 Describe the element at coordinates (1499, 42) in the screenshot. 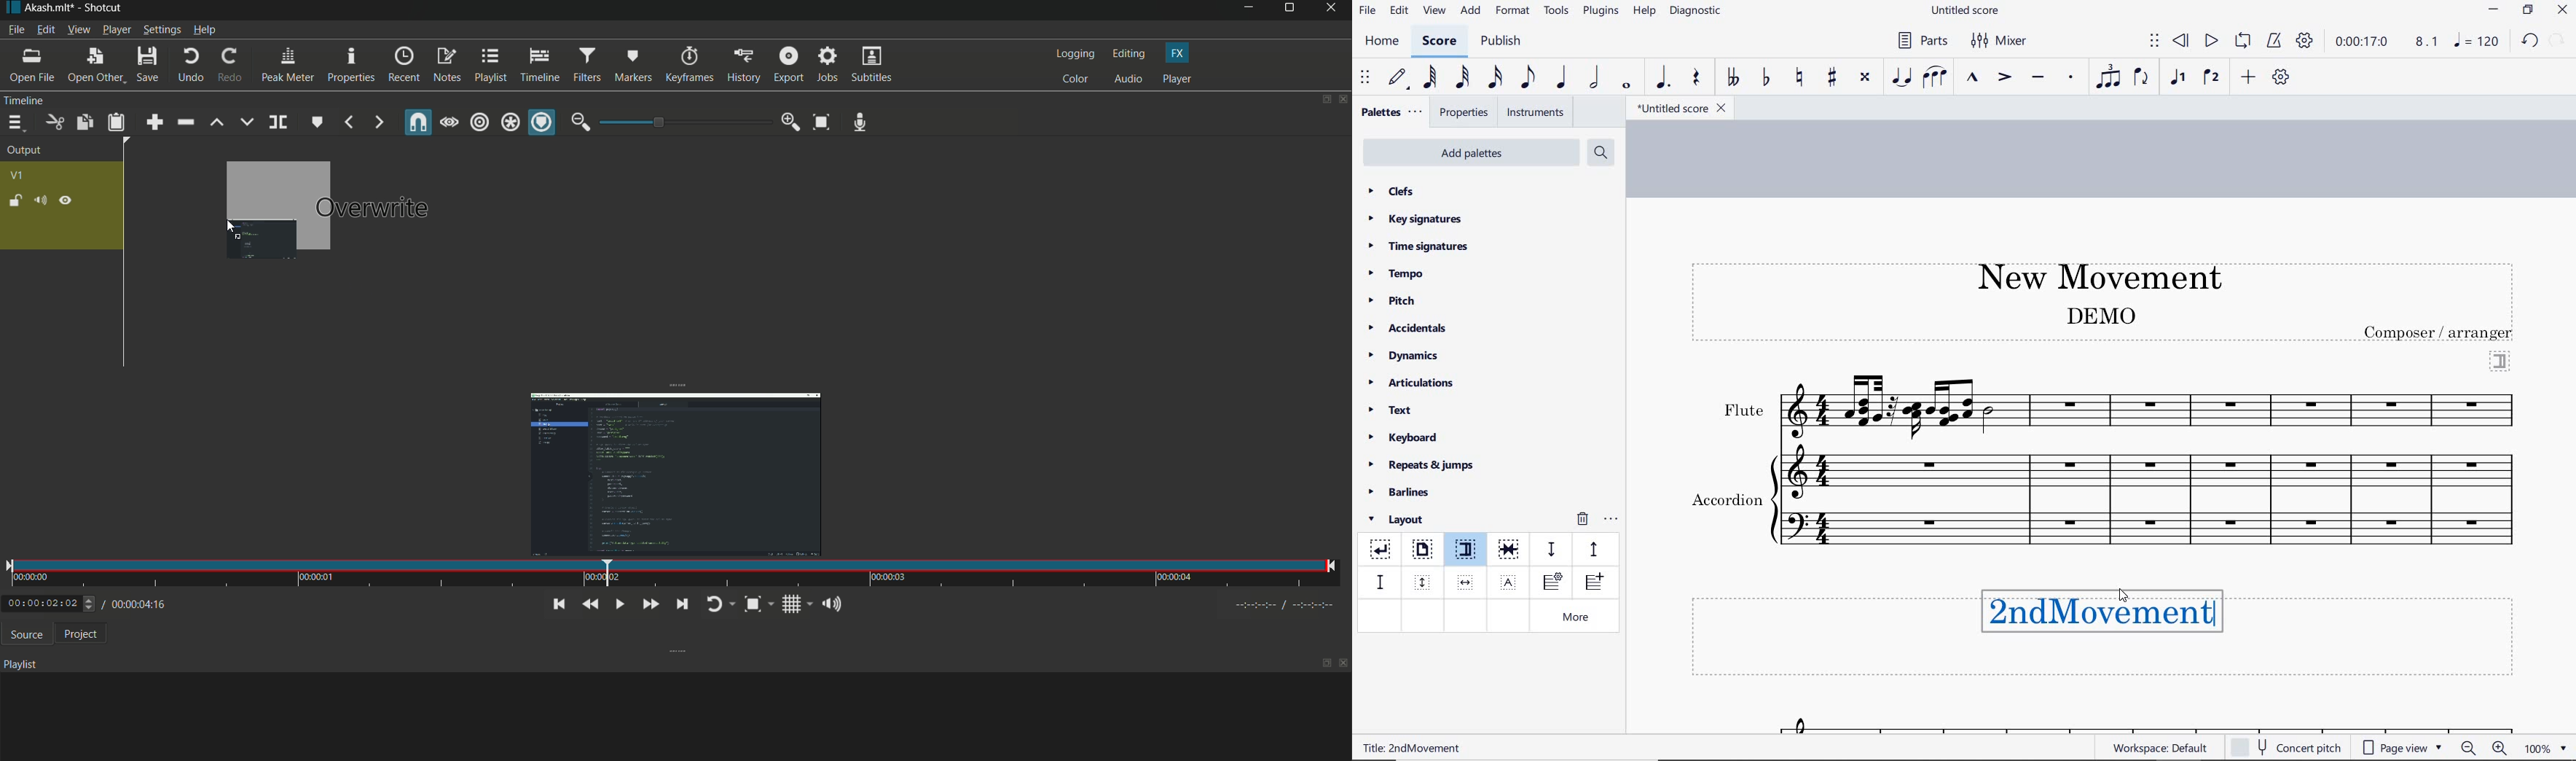

I see `publish` at that location.